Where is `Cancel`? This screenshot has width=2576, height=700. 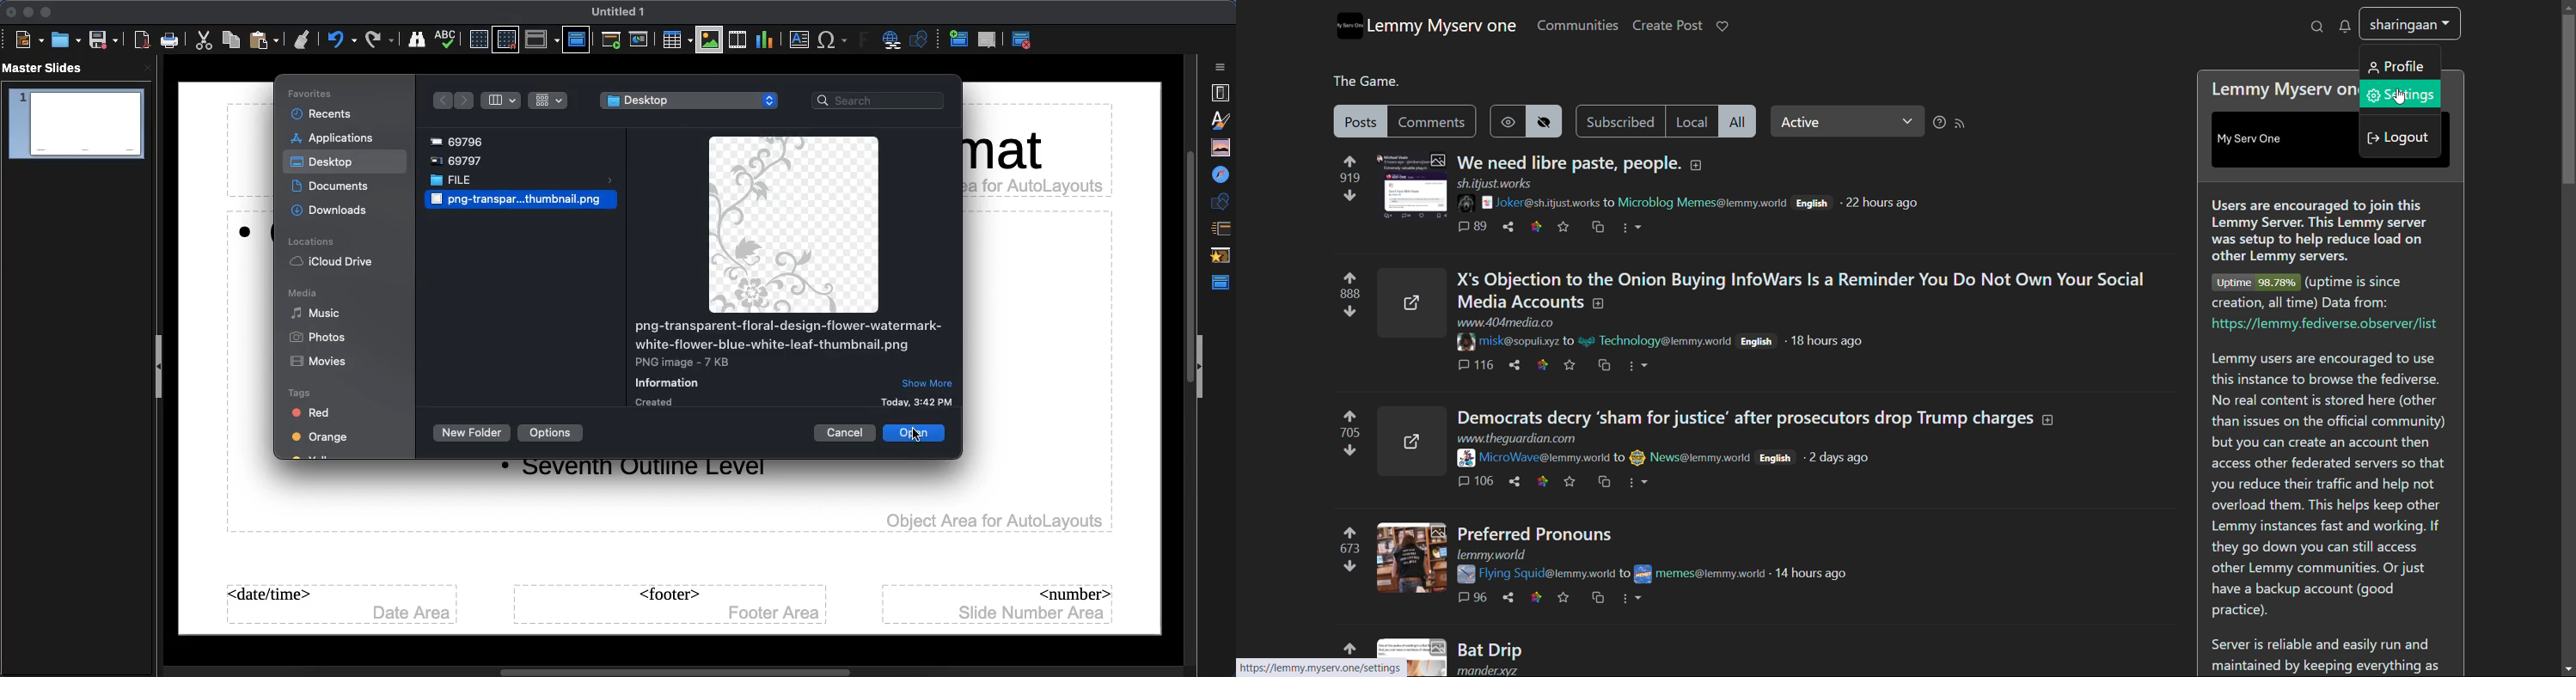
Cancel is located at coordinates (846, 433).